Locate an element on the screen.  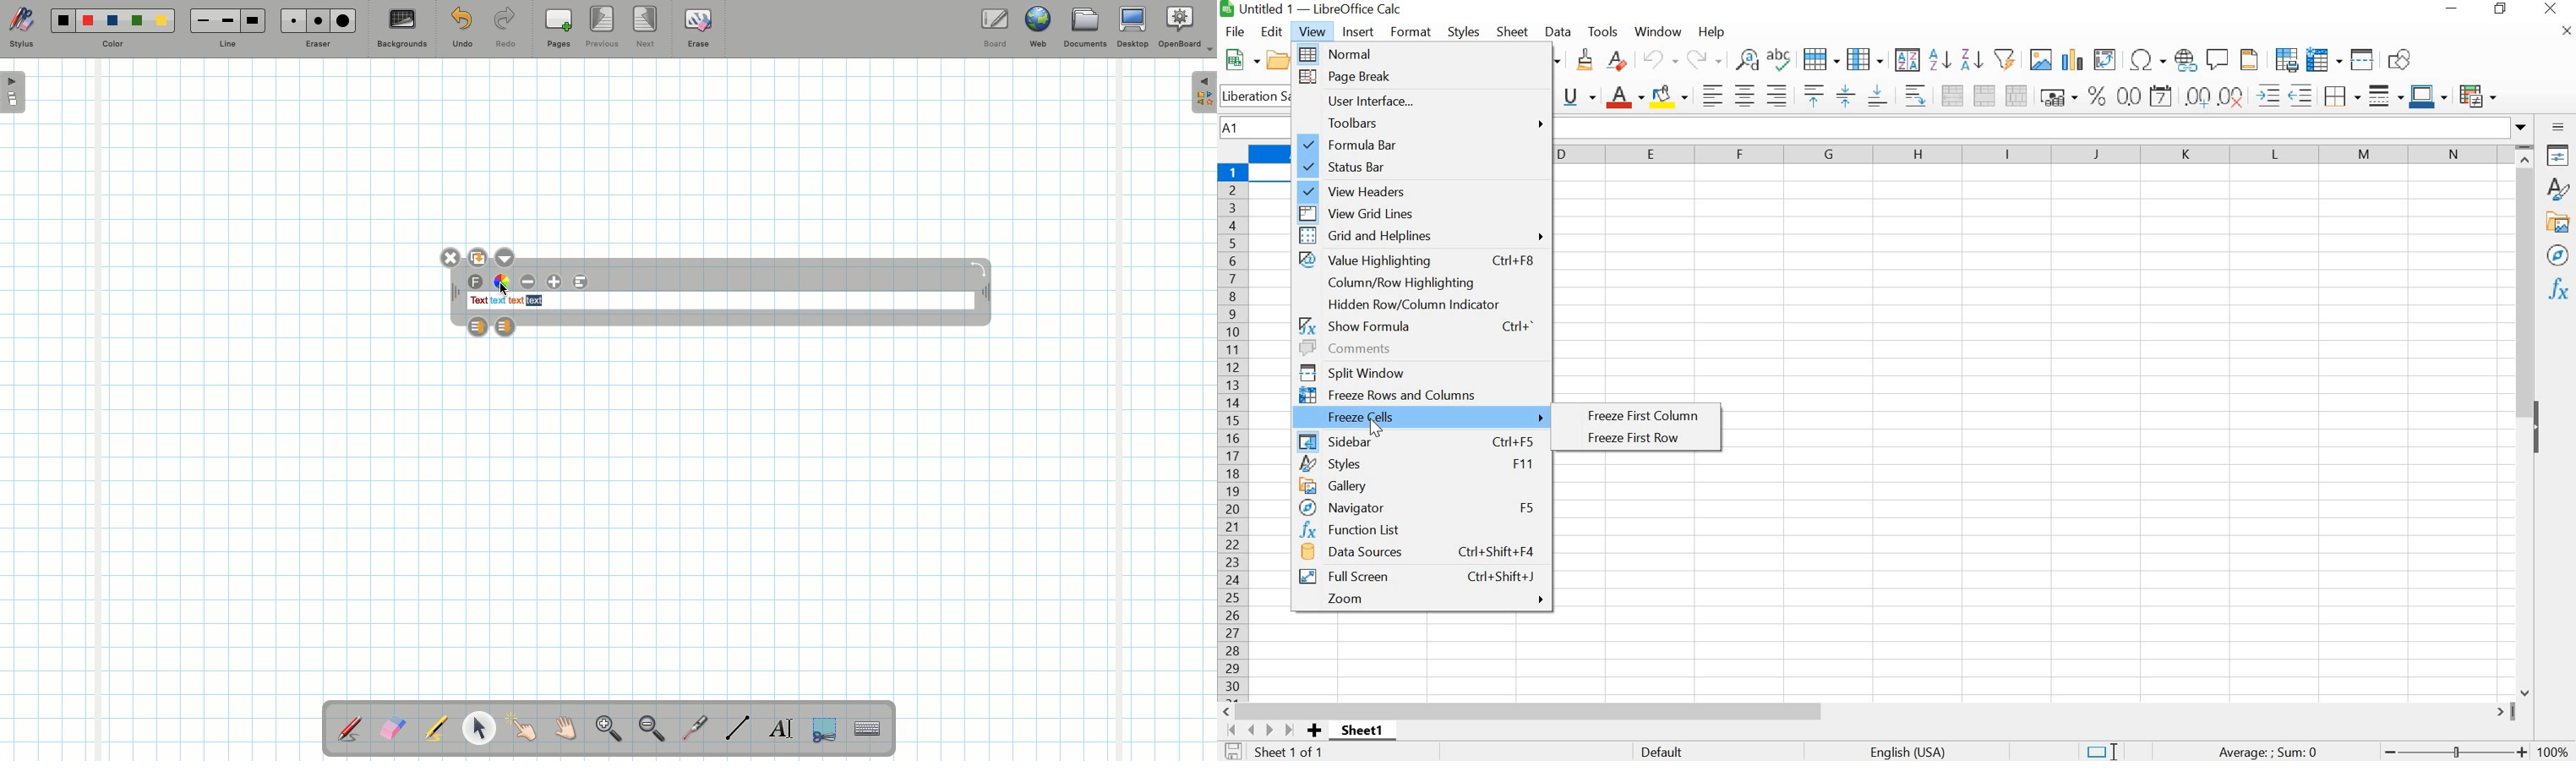
Medium line is located at coordinates (227, 20).